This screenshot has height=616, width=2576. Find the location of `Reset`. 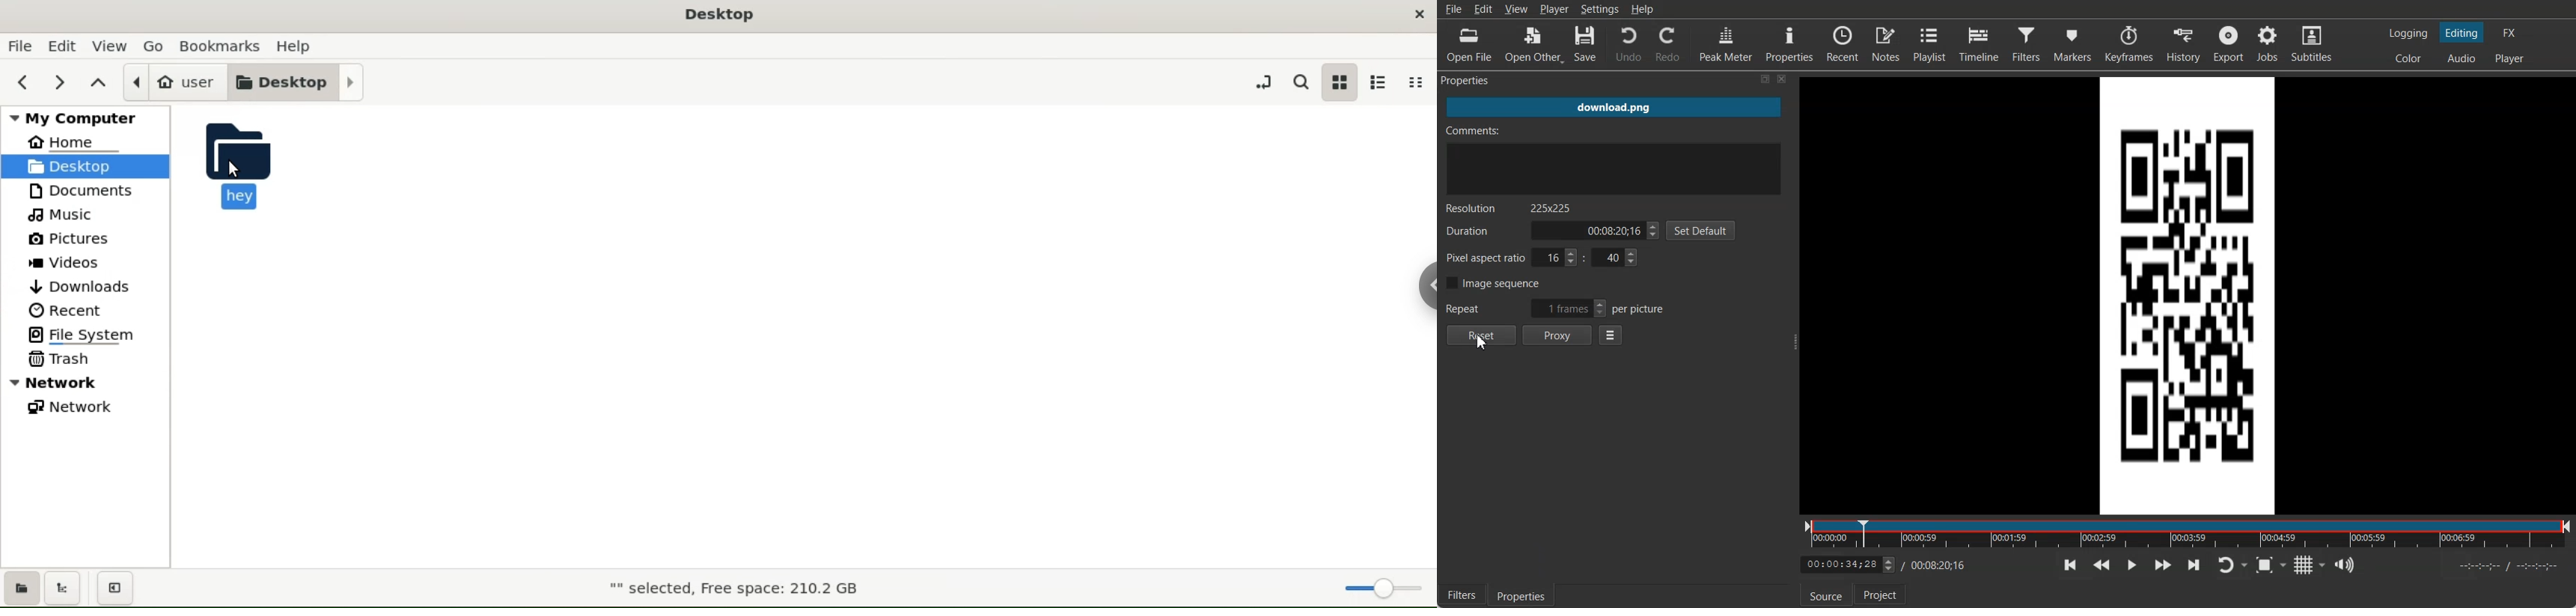

Reset is located at coordinates (1481, 335).